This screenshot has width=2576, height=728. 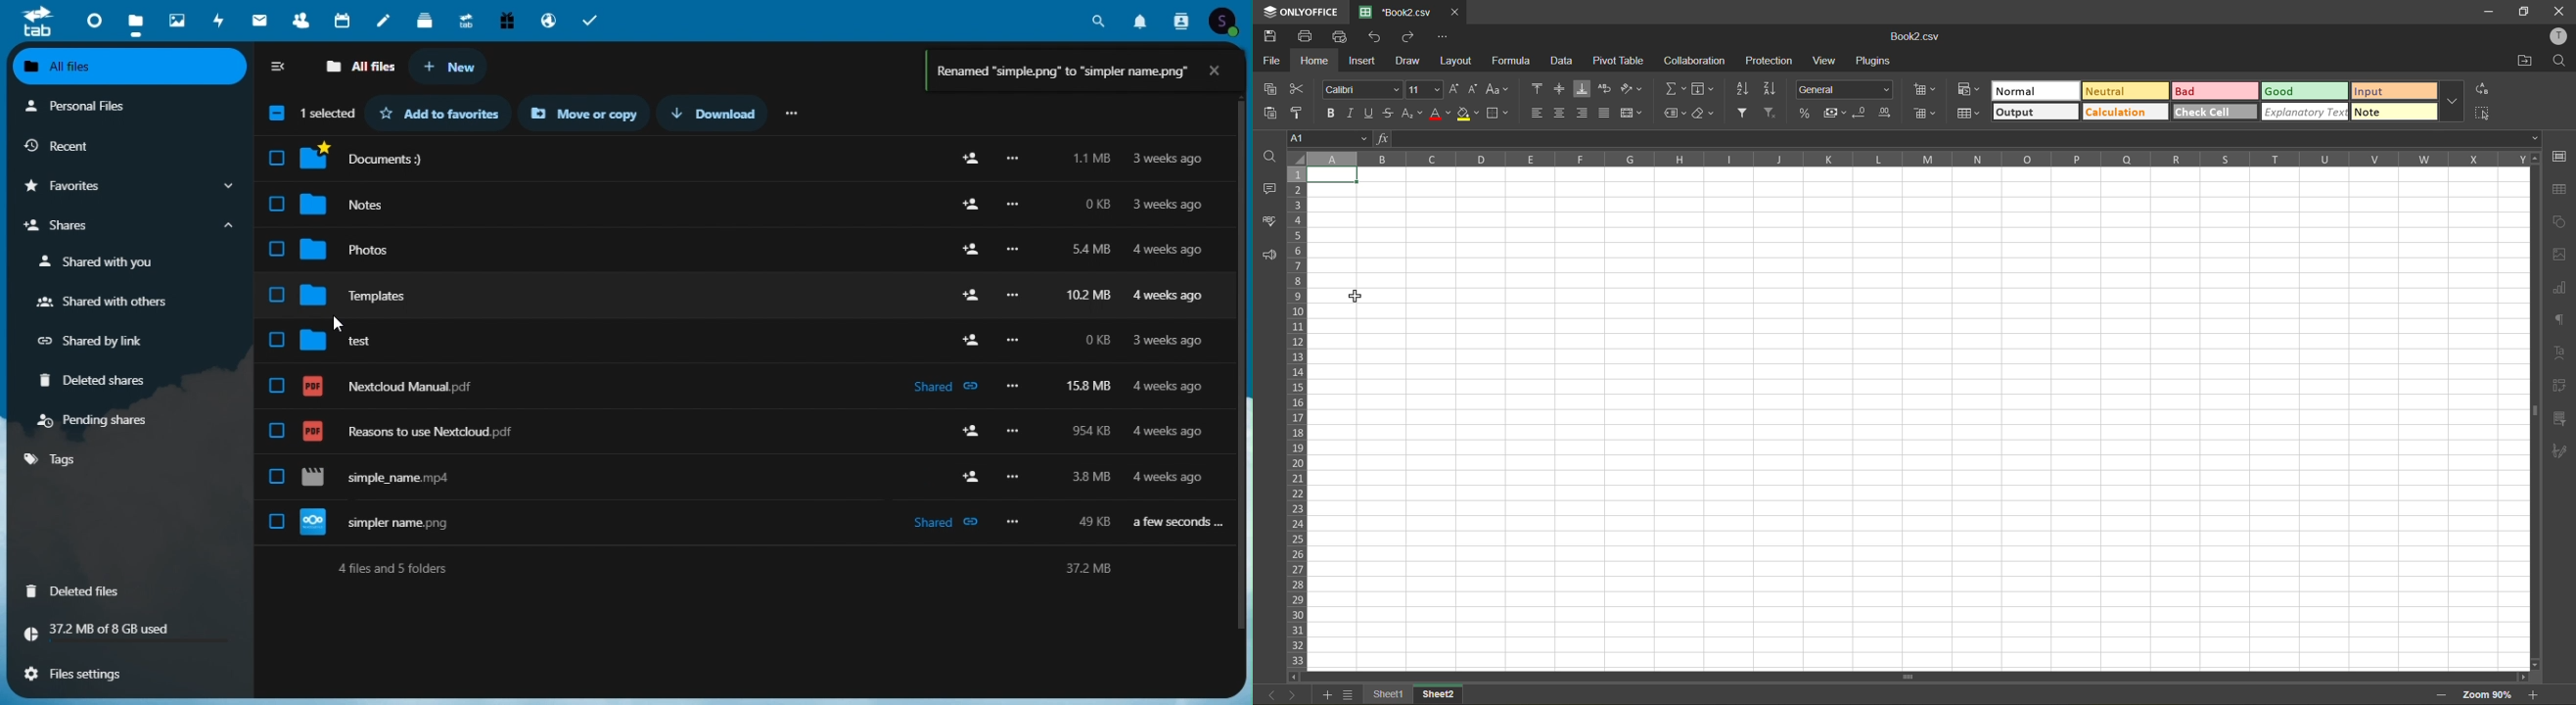 I want to click on filter, so click(x=1746, y=114).